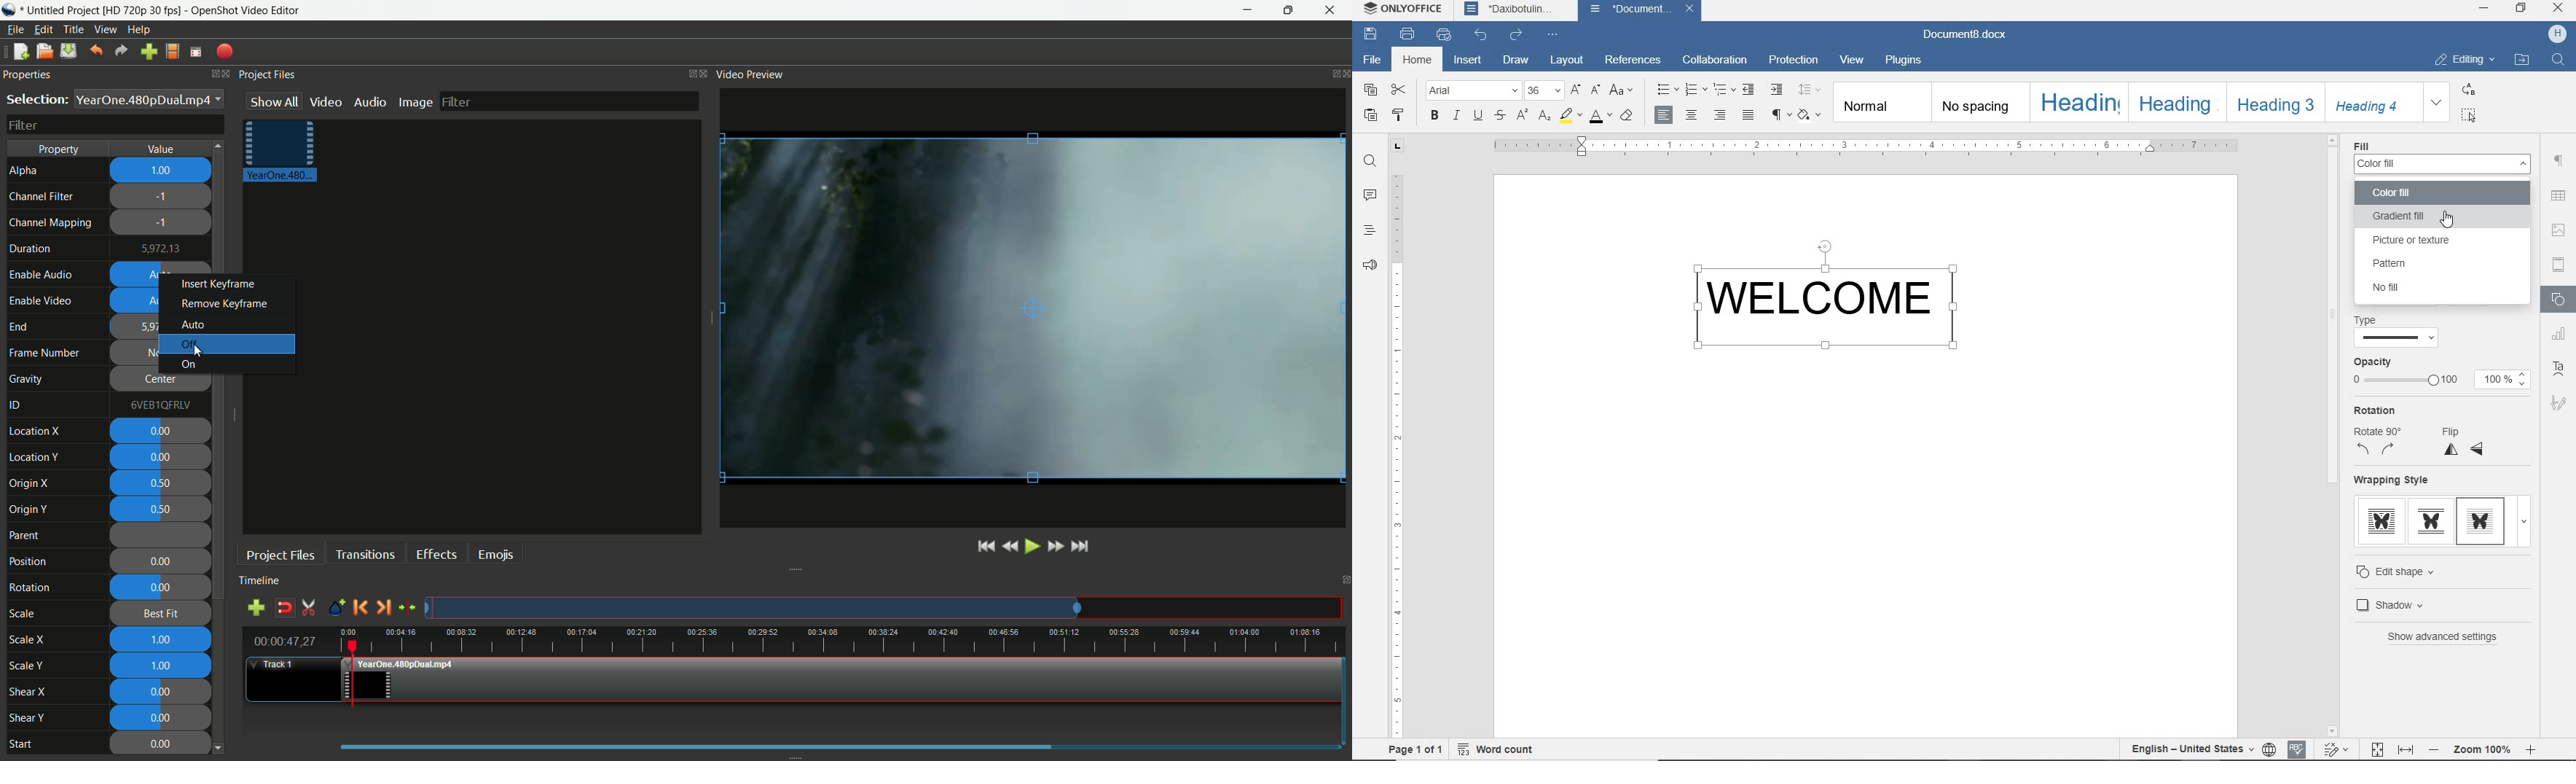 The width and height of the screenshot is (2576, 784). I want to click on Opacity, so click(2373, 362).